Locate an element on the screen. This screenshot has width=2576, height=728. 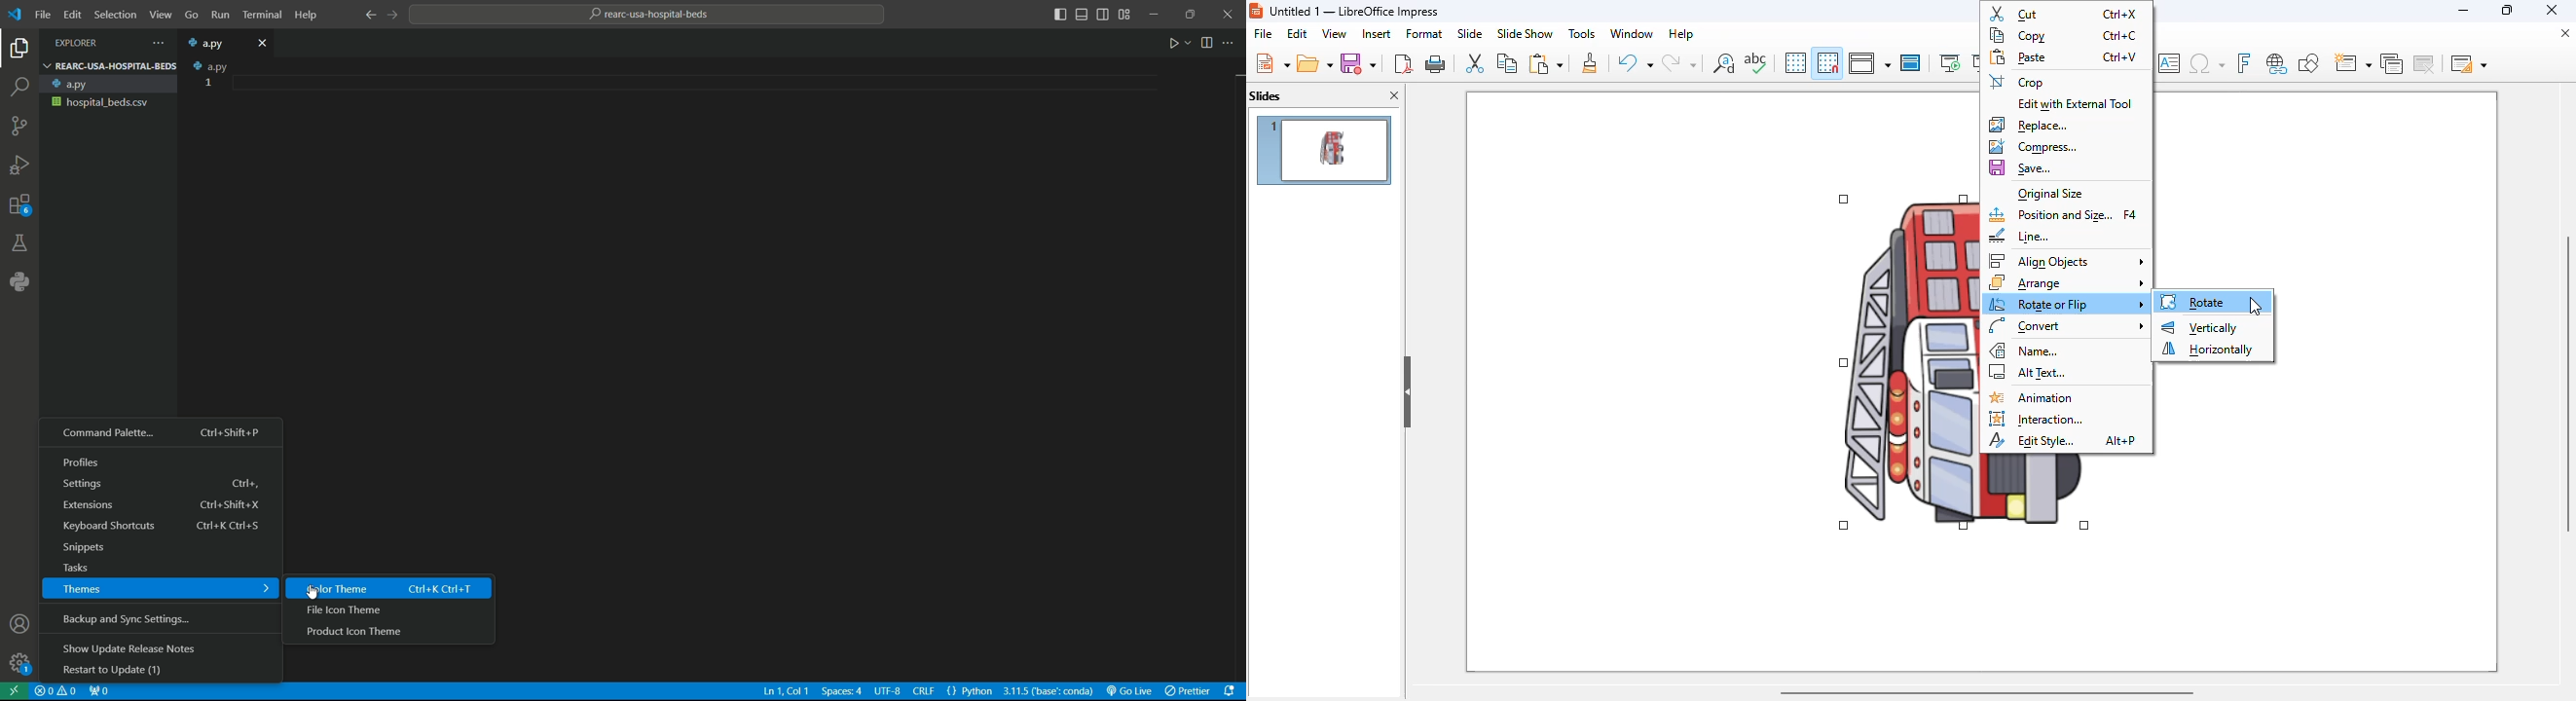
compress is located at coordinates (2034, 147).